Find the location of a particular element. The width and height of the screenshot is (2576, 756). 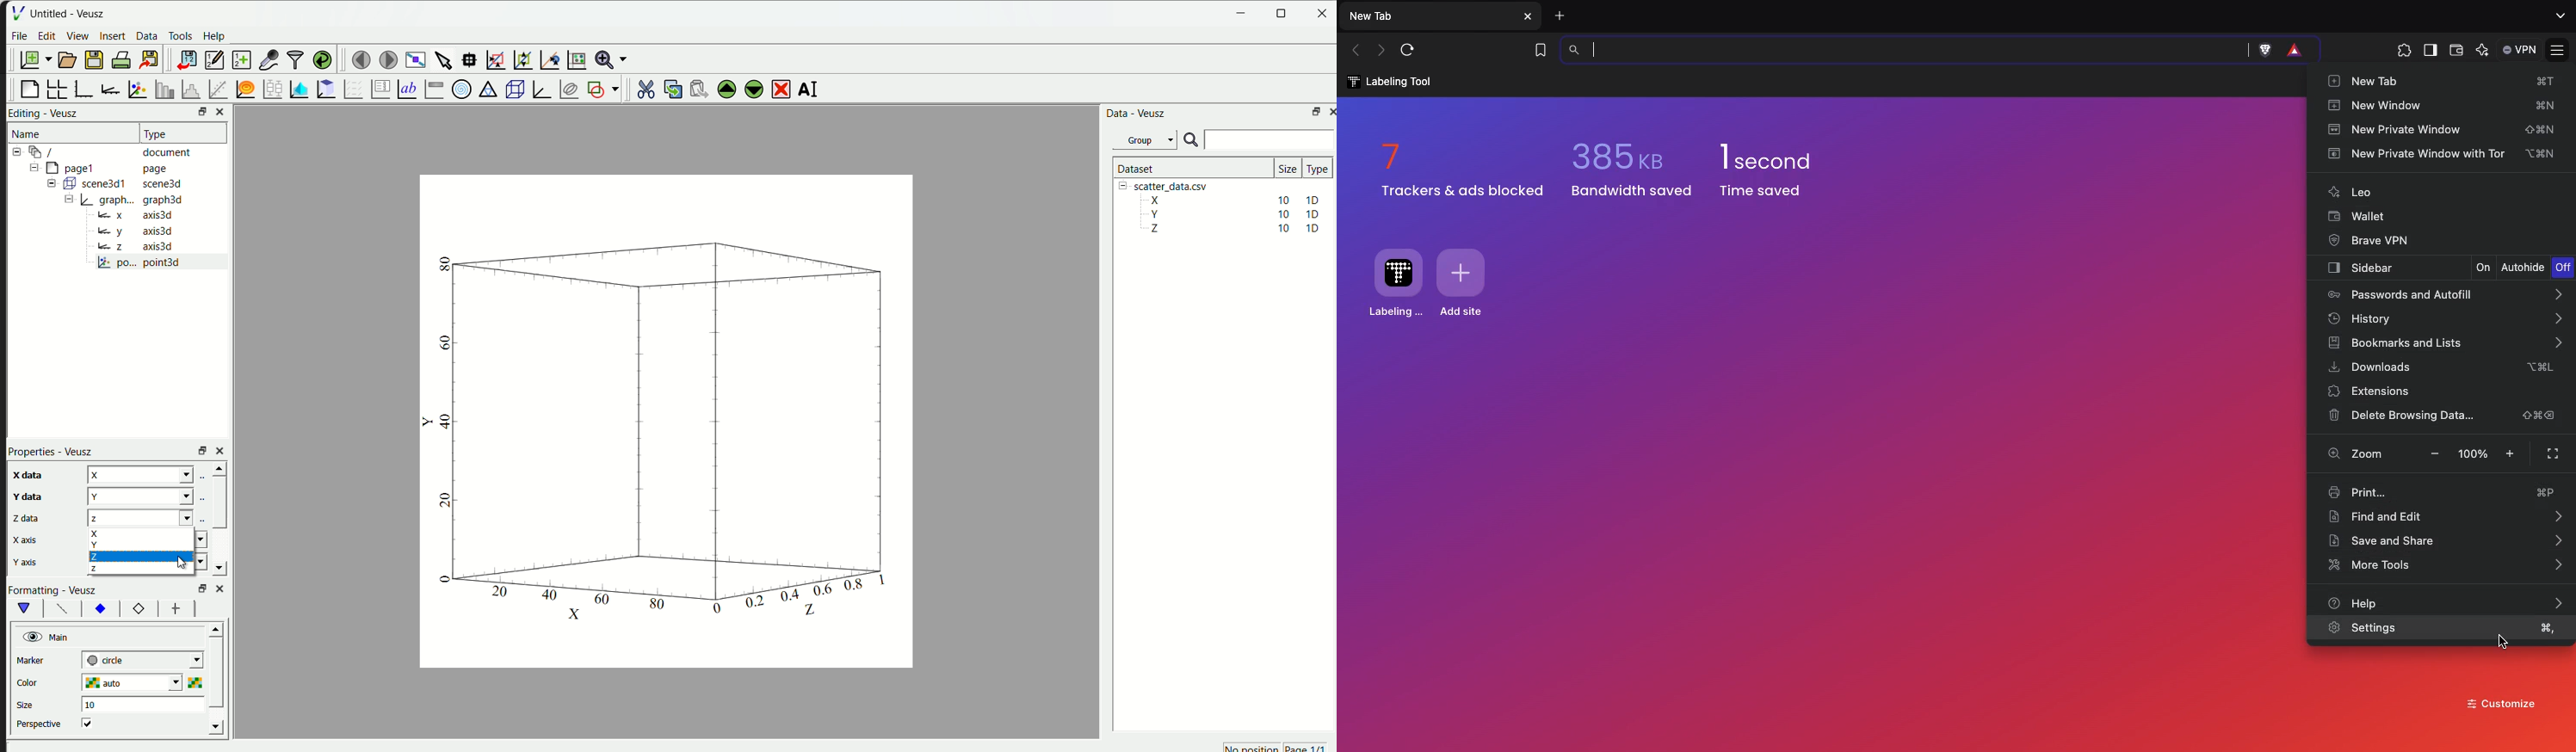

vShape is located at coordinates (25, 609).